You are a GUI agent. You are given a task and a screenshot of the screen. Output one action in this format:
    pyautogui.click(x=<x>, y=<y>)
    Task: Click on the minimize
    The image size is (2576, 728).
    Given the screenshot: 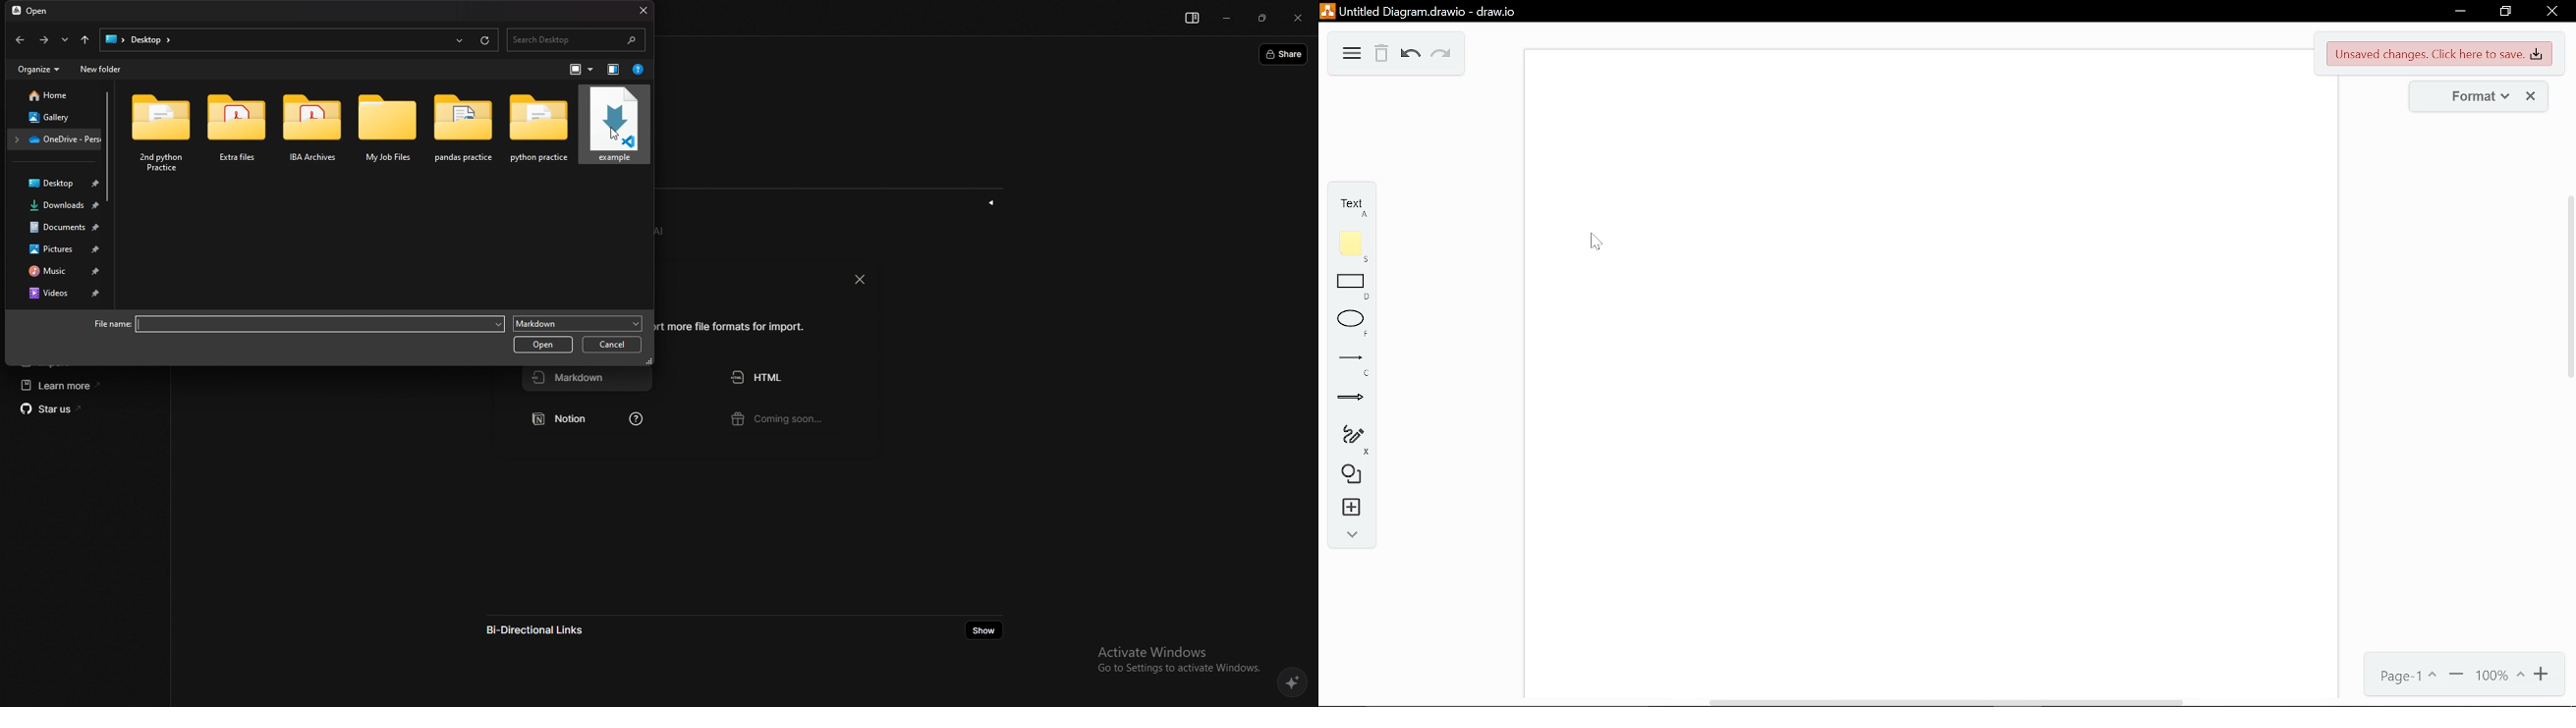 What is the action you would take?
    pyautogui.click(x=2460, y=12)
    